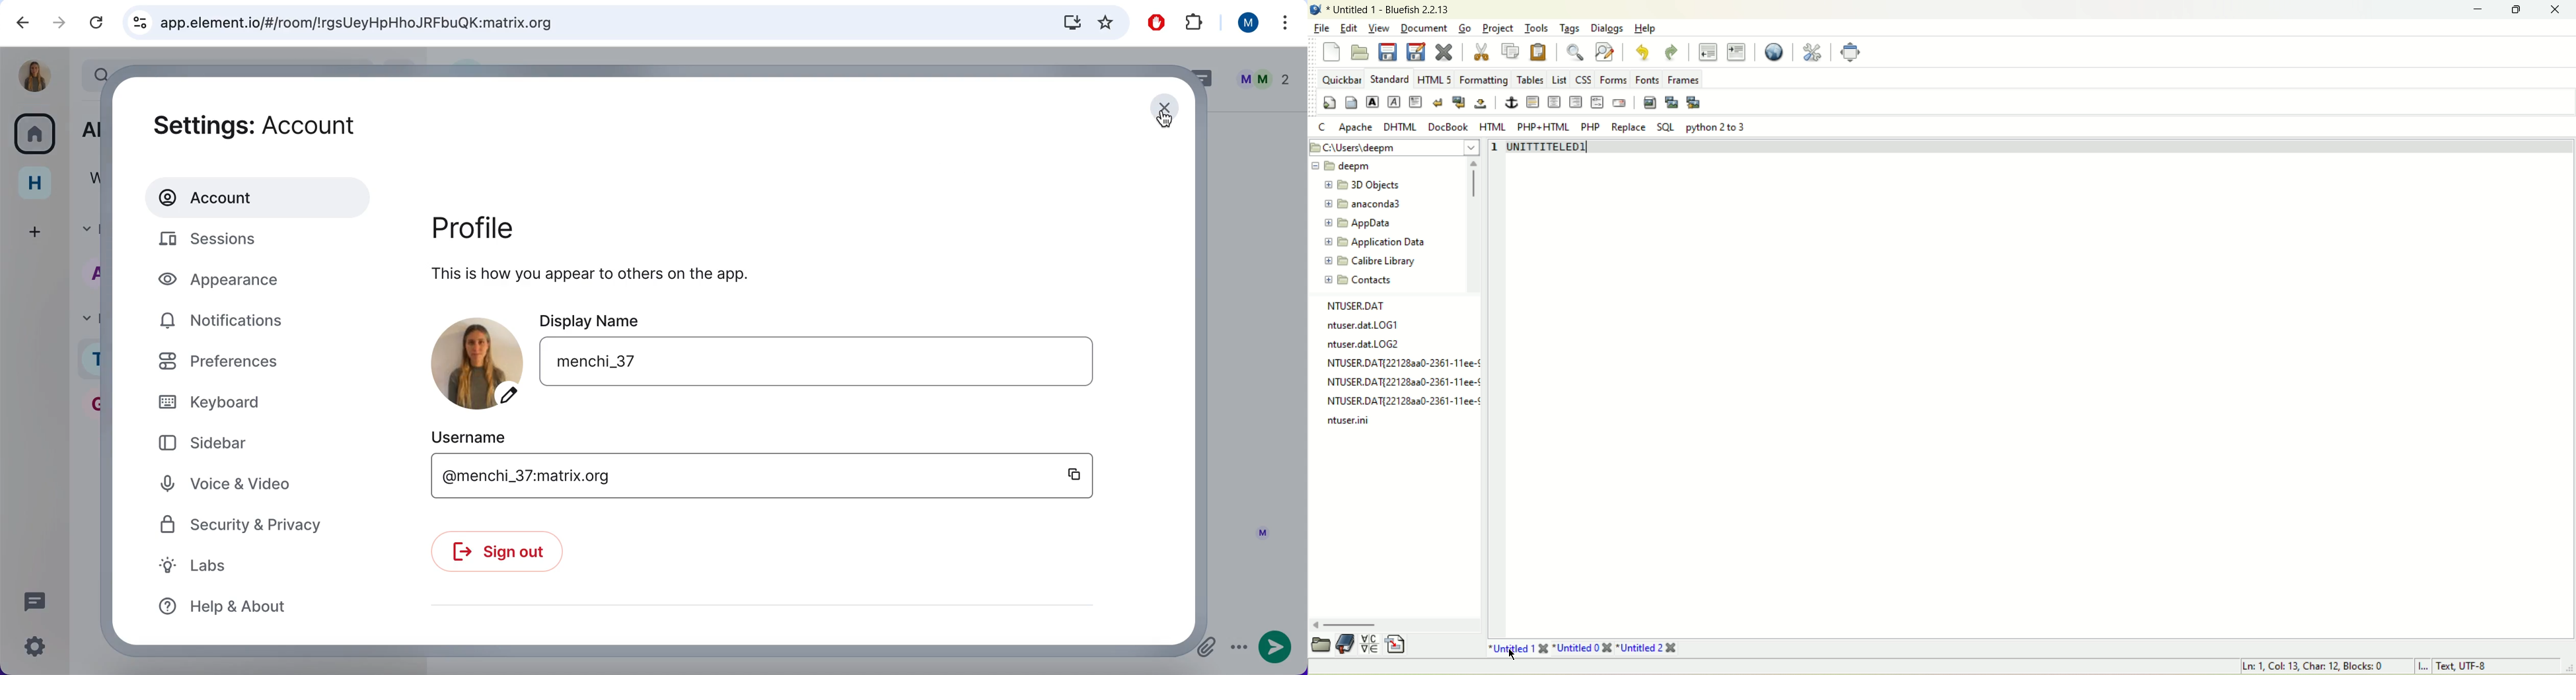 The width and height of the screenshot is (2576, 700). What do you see at coordinates (1362, 325) in the screenshot?
I see `ntuser. dat LOG` at bounding box center [1362, 325].